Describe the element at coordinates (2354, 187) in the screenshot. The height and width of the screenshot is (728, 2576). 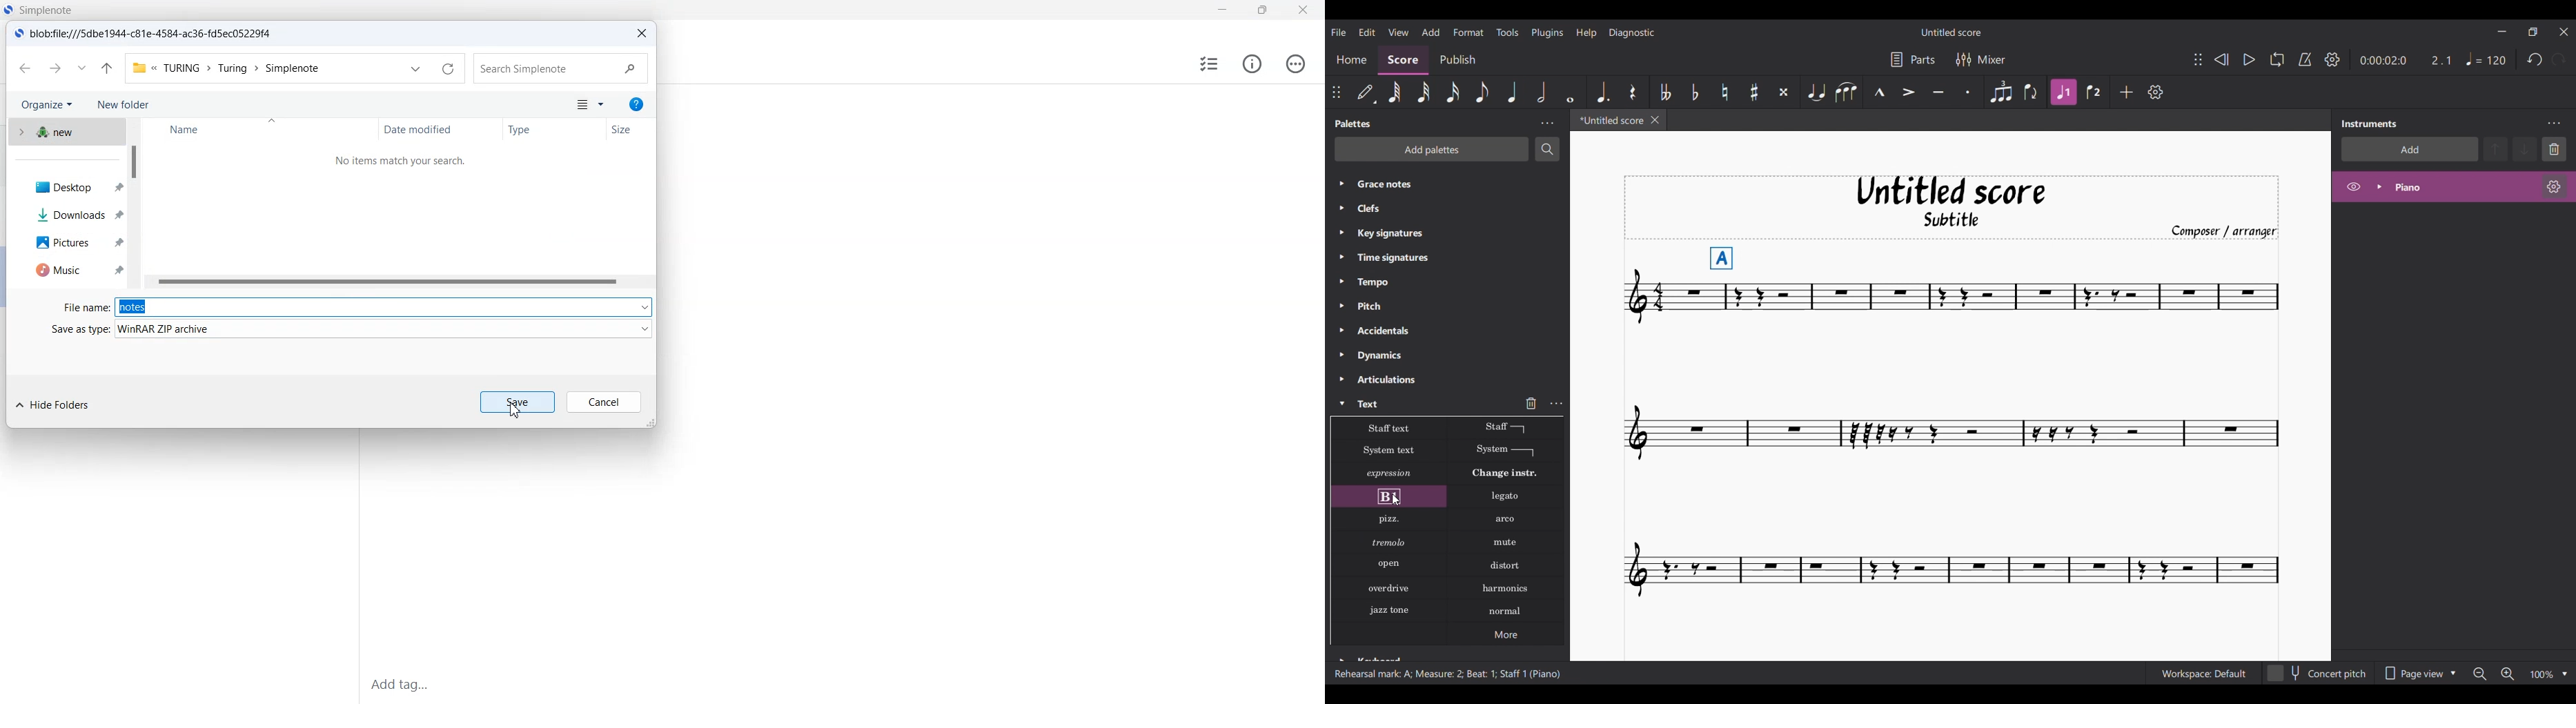
I see `Hide piano` at that location.